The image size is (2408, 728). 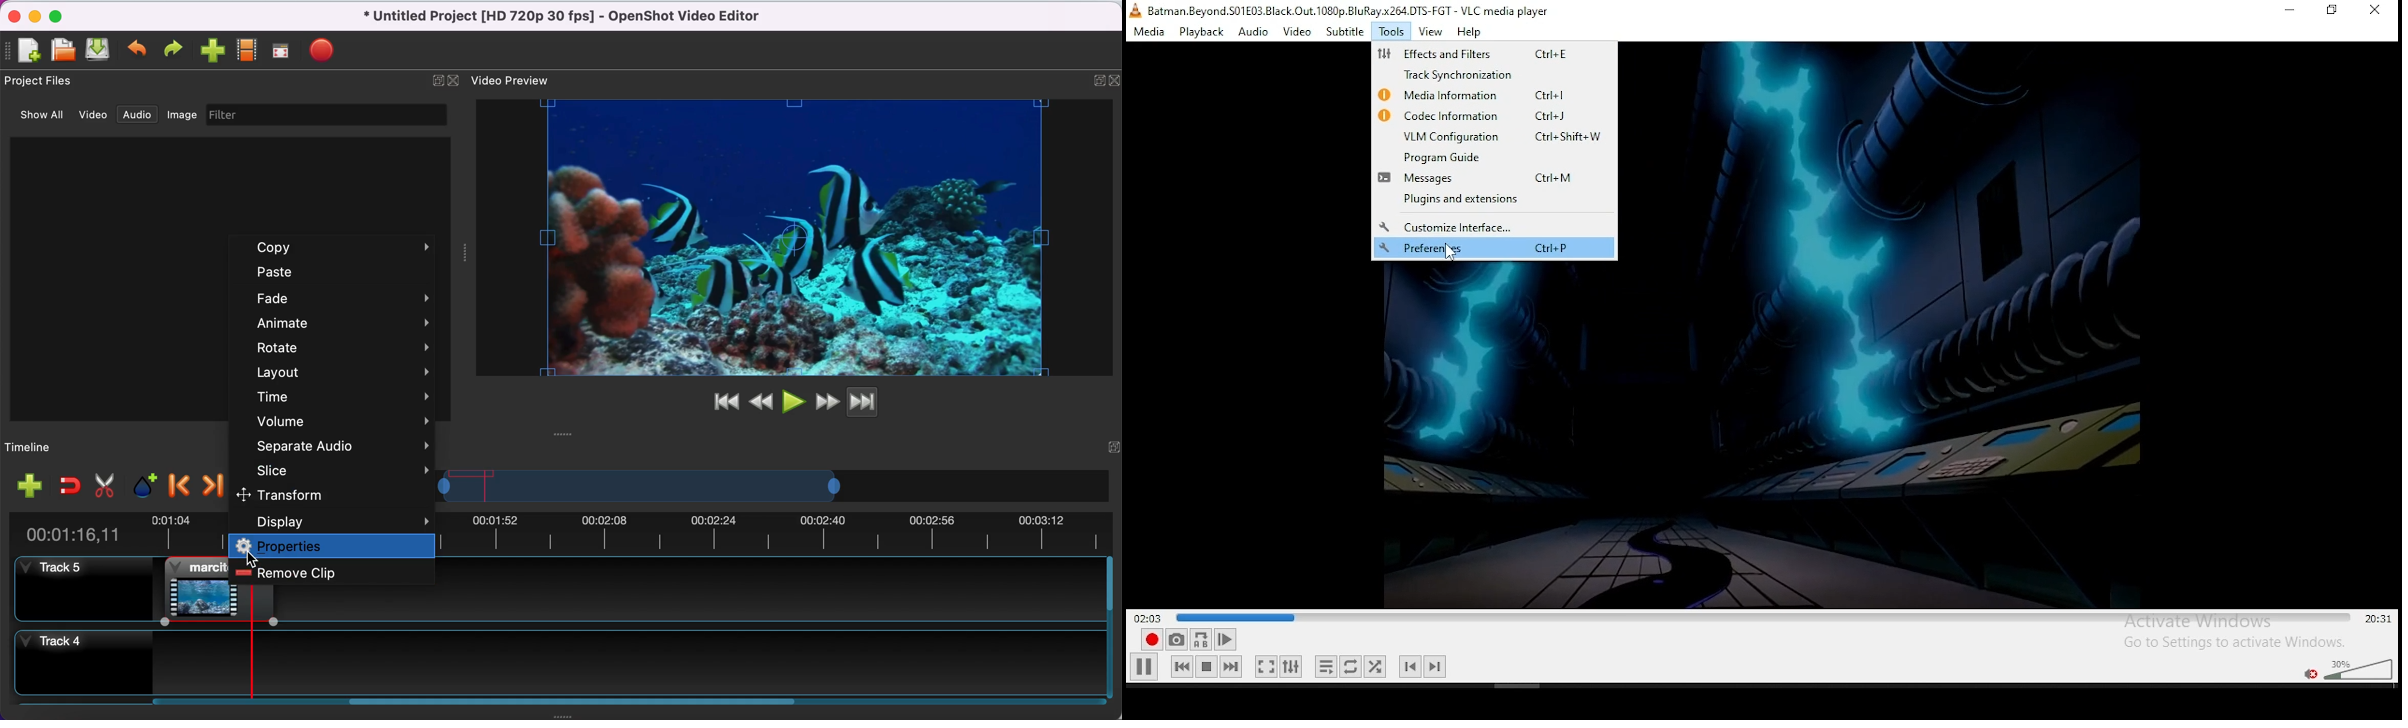 I want to click on repeat continously between point A and point B. Click to set point A, so click(x=1199, y=639).